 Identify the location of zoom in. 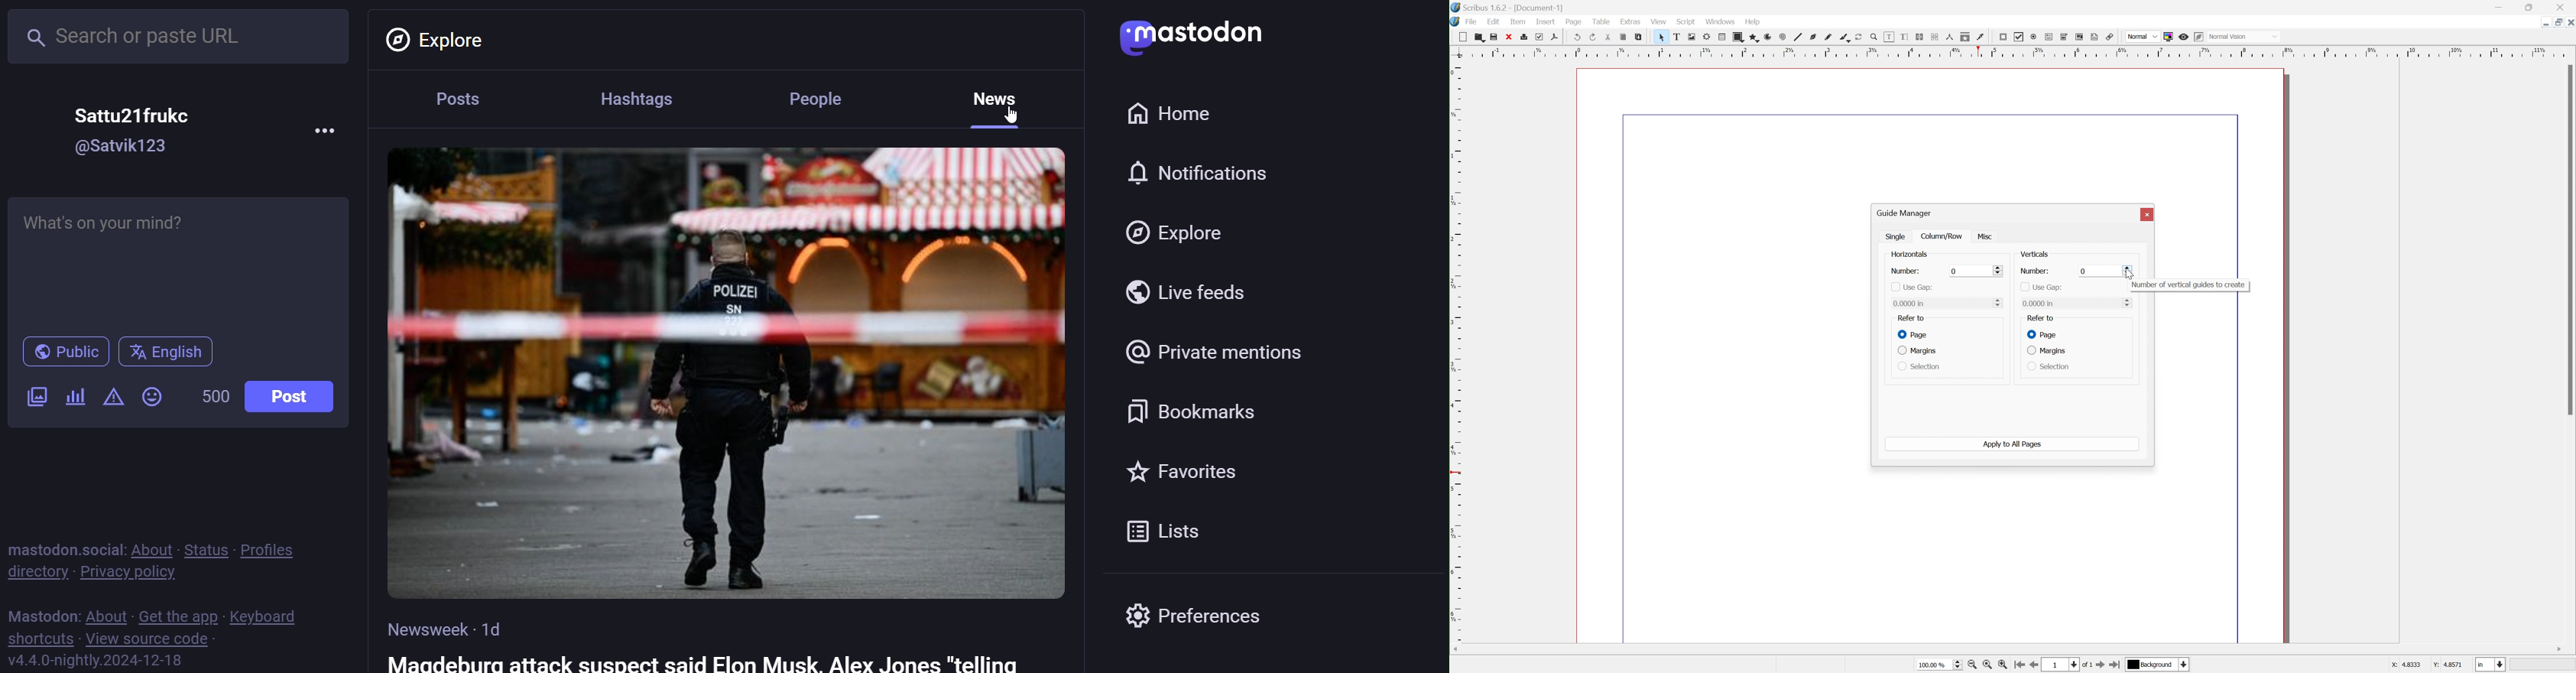
(2004, 664).